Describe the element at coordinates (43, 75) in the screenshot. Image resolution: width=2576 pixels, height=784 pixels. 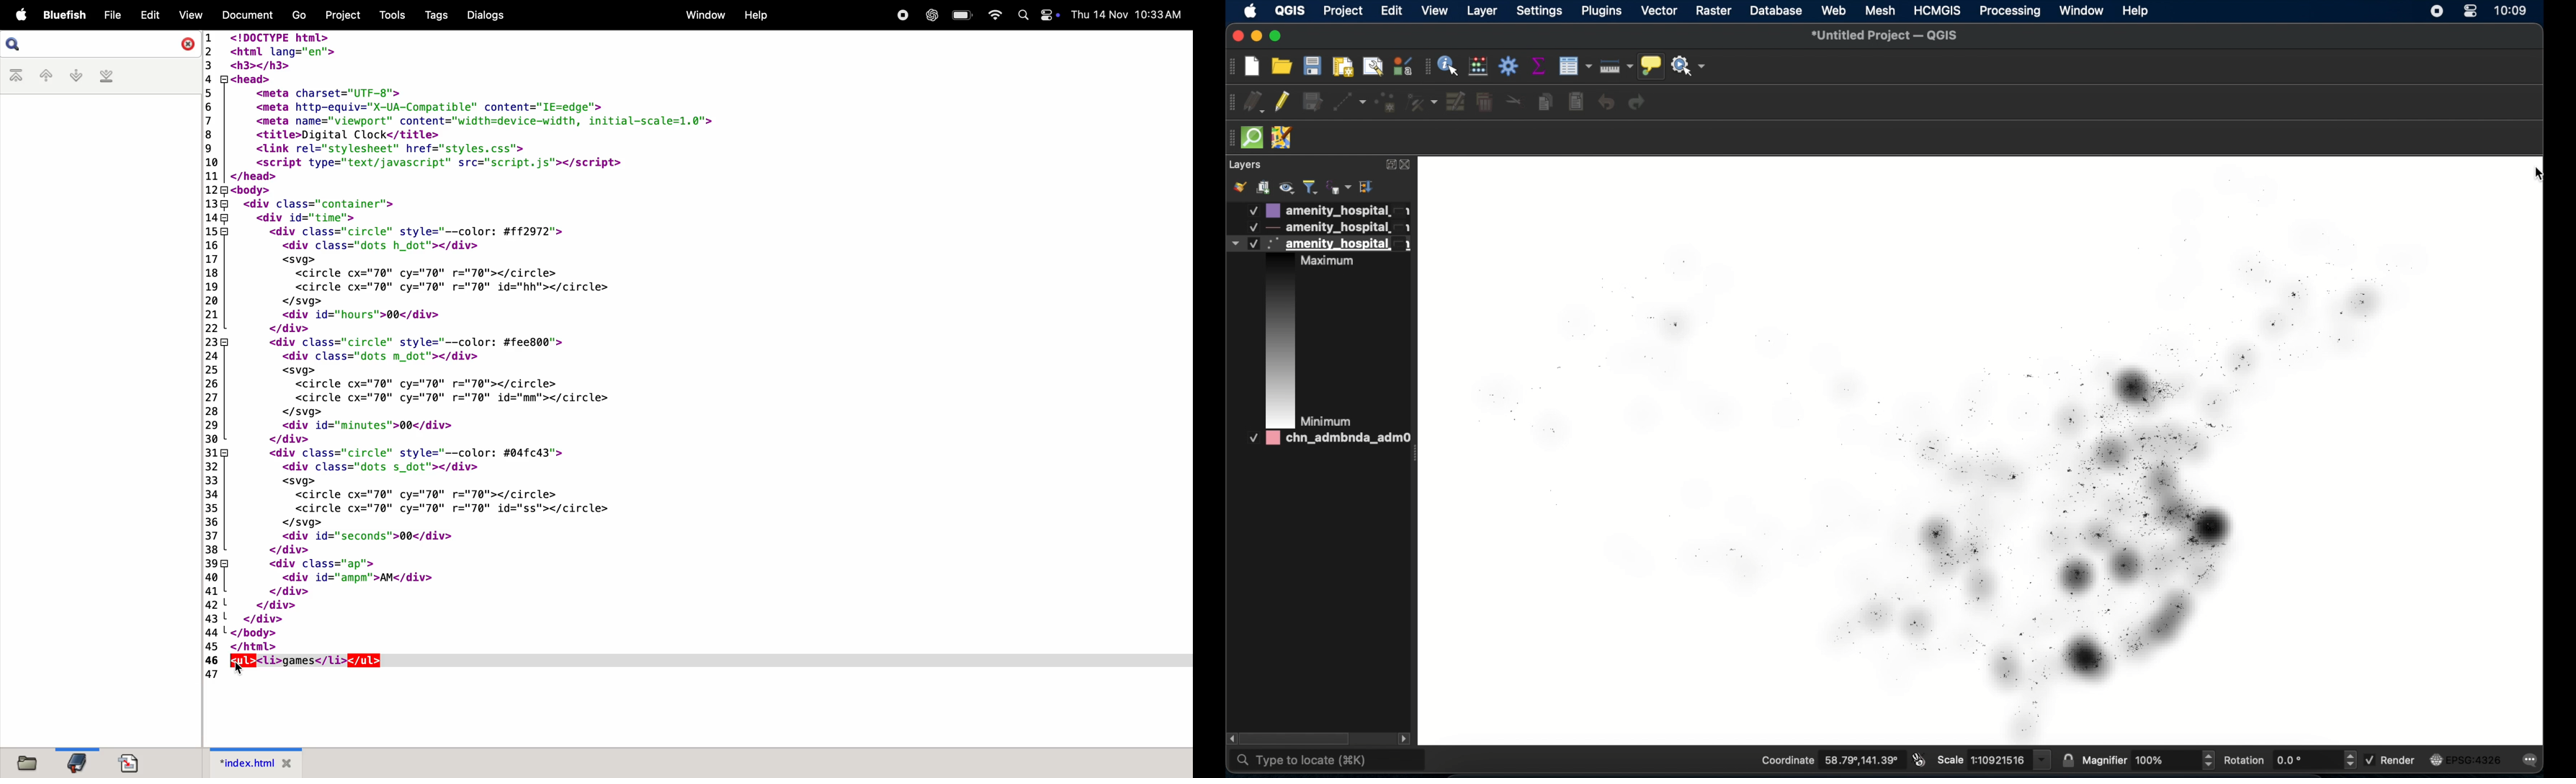
I see `previous bookmark` at that location.